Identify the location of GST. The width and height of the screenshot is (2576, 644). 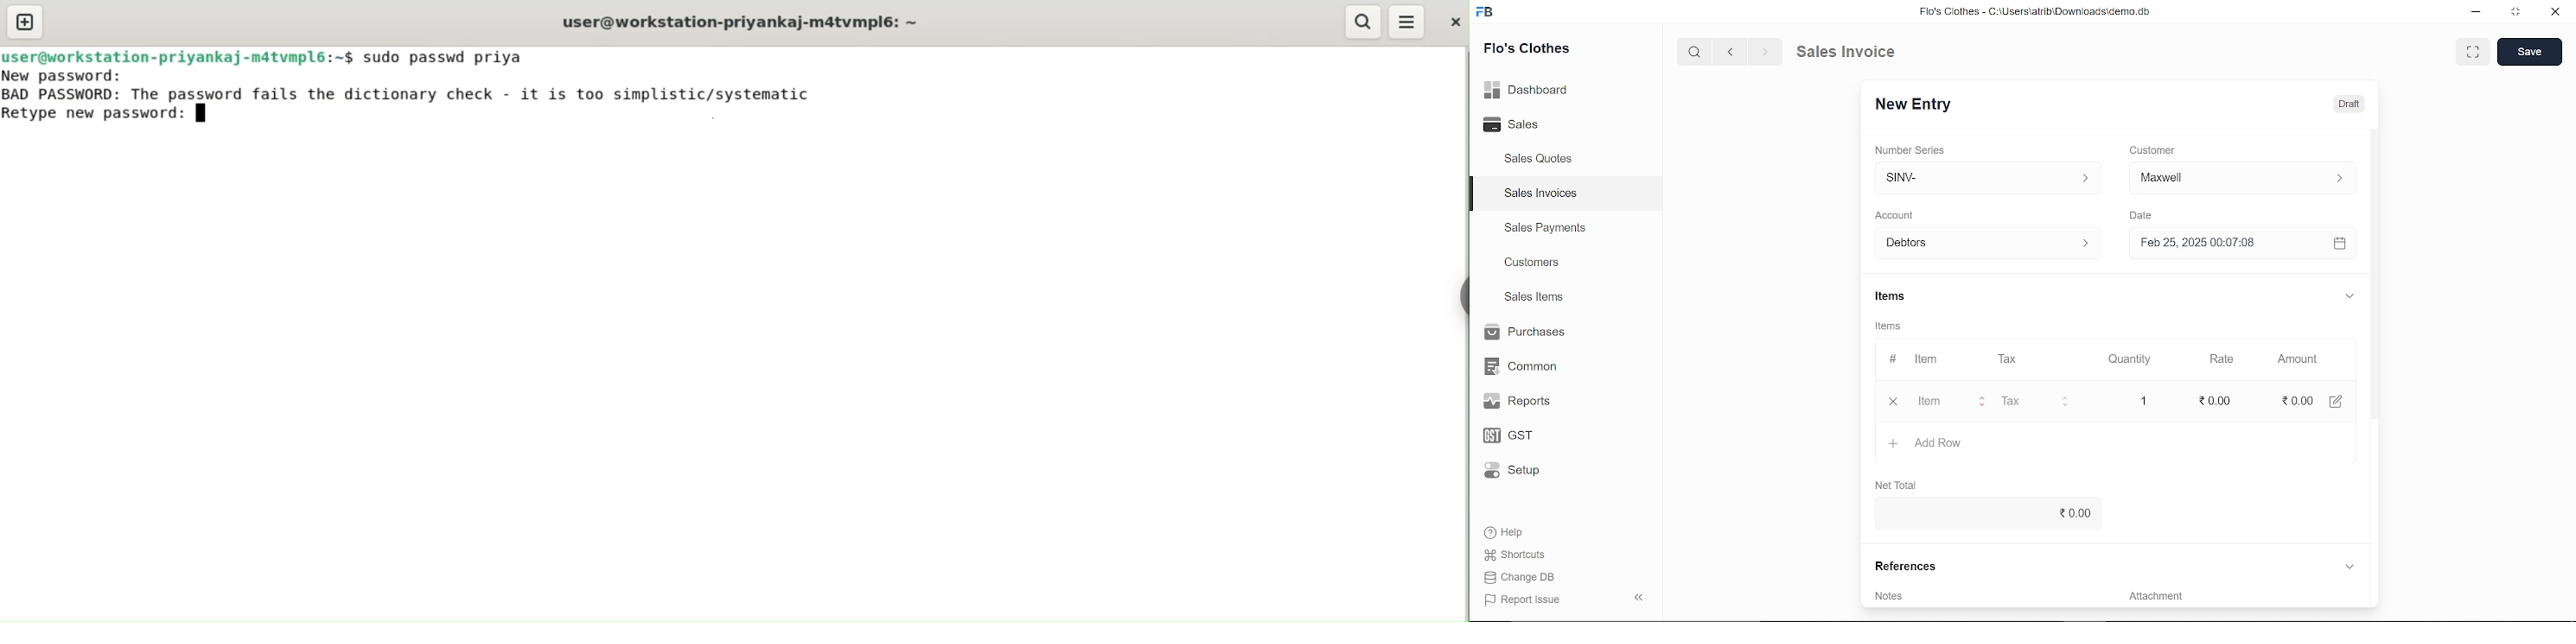
(1517, 433).